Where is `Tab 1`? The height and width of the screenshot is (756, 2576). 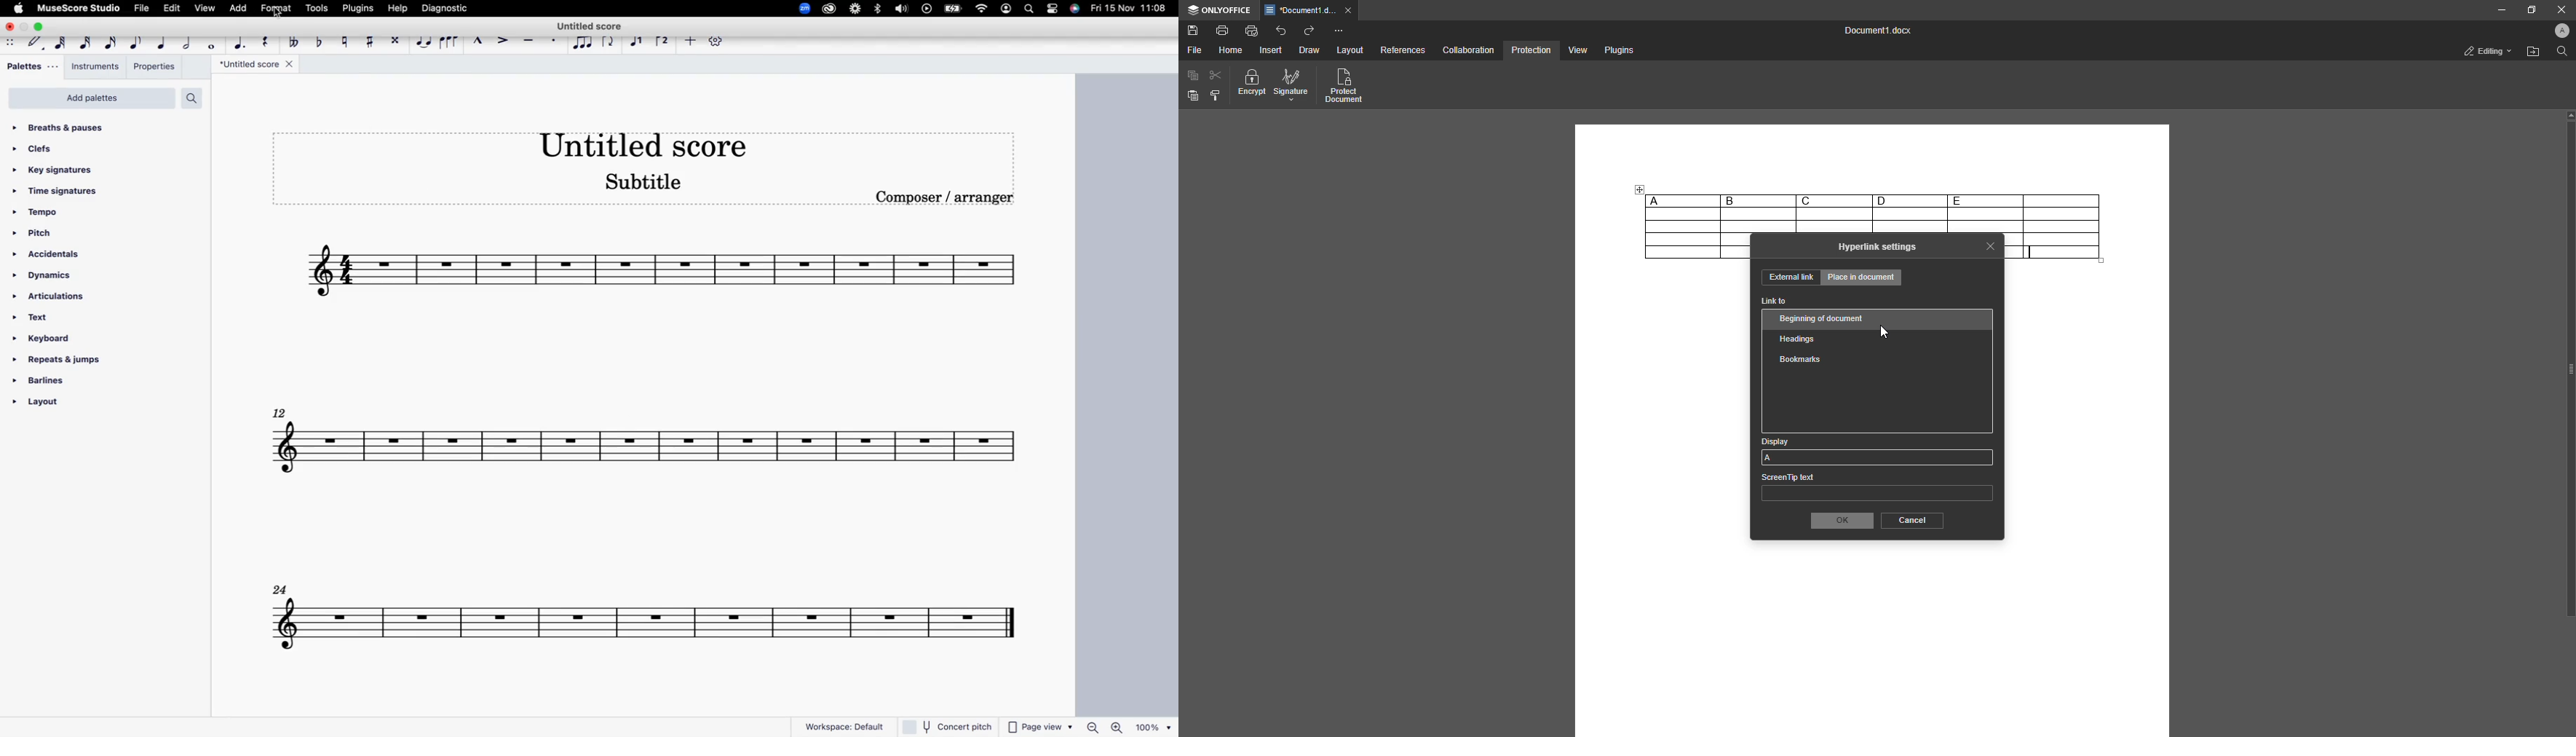 Tab 1 is located at coordinates (1310, 11).